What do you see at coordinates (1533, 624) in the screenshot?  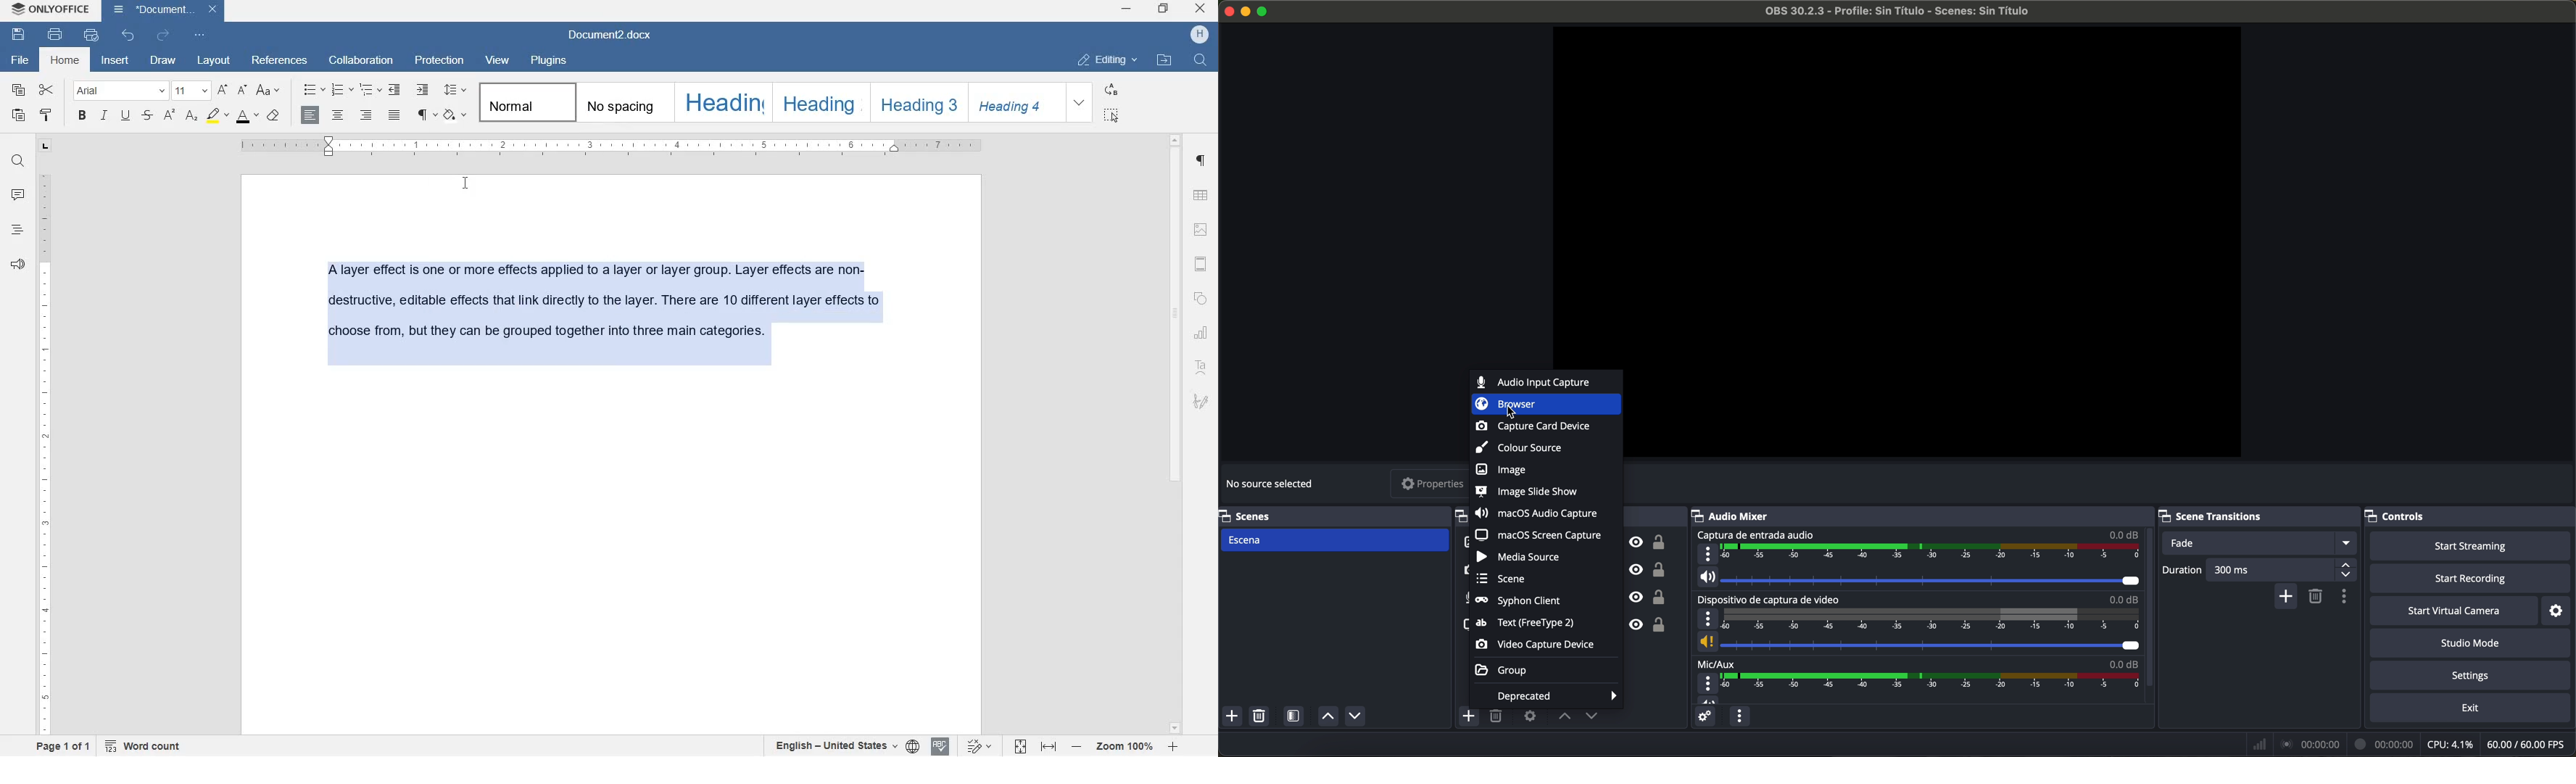 I see `text` at bounding box center [1533, 624].